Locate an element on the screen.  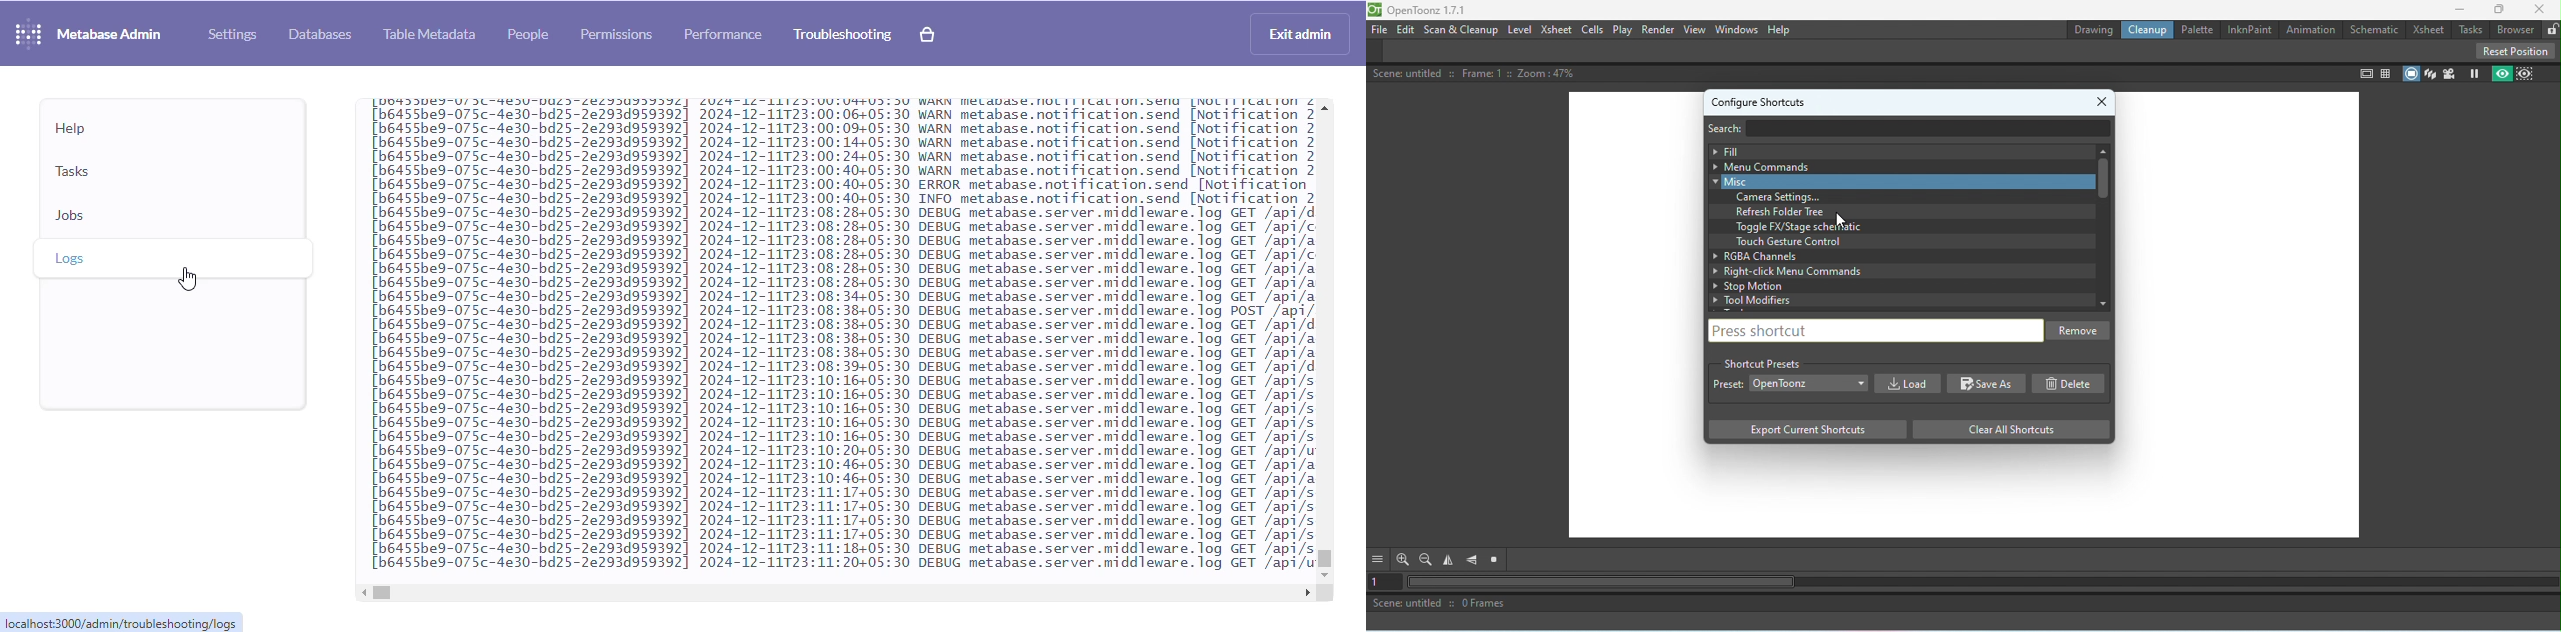
Tasks is located at coordinates (2471, 29).